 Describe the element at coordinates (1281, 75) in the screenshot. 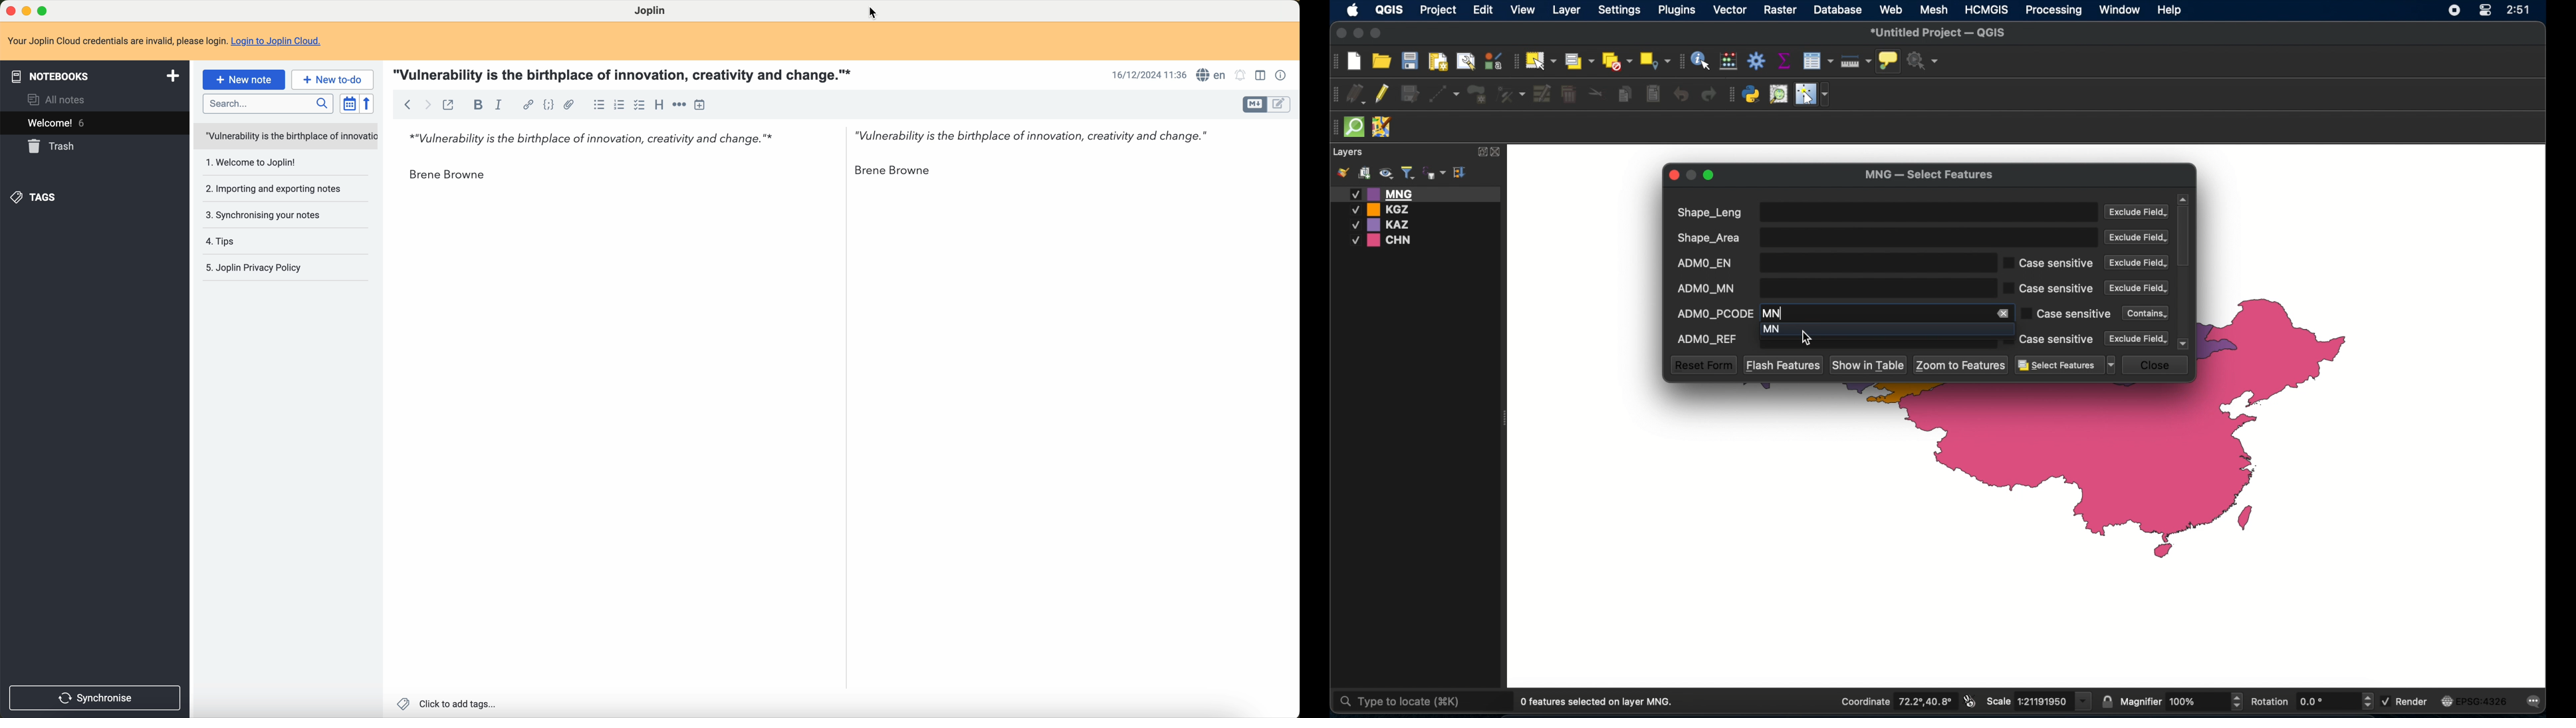

I see `note properties` at that location.